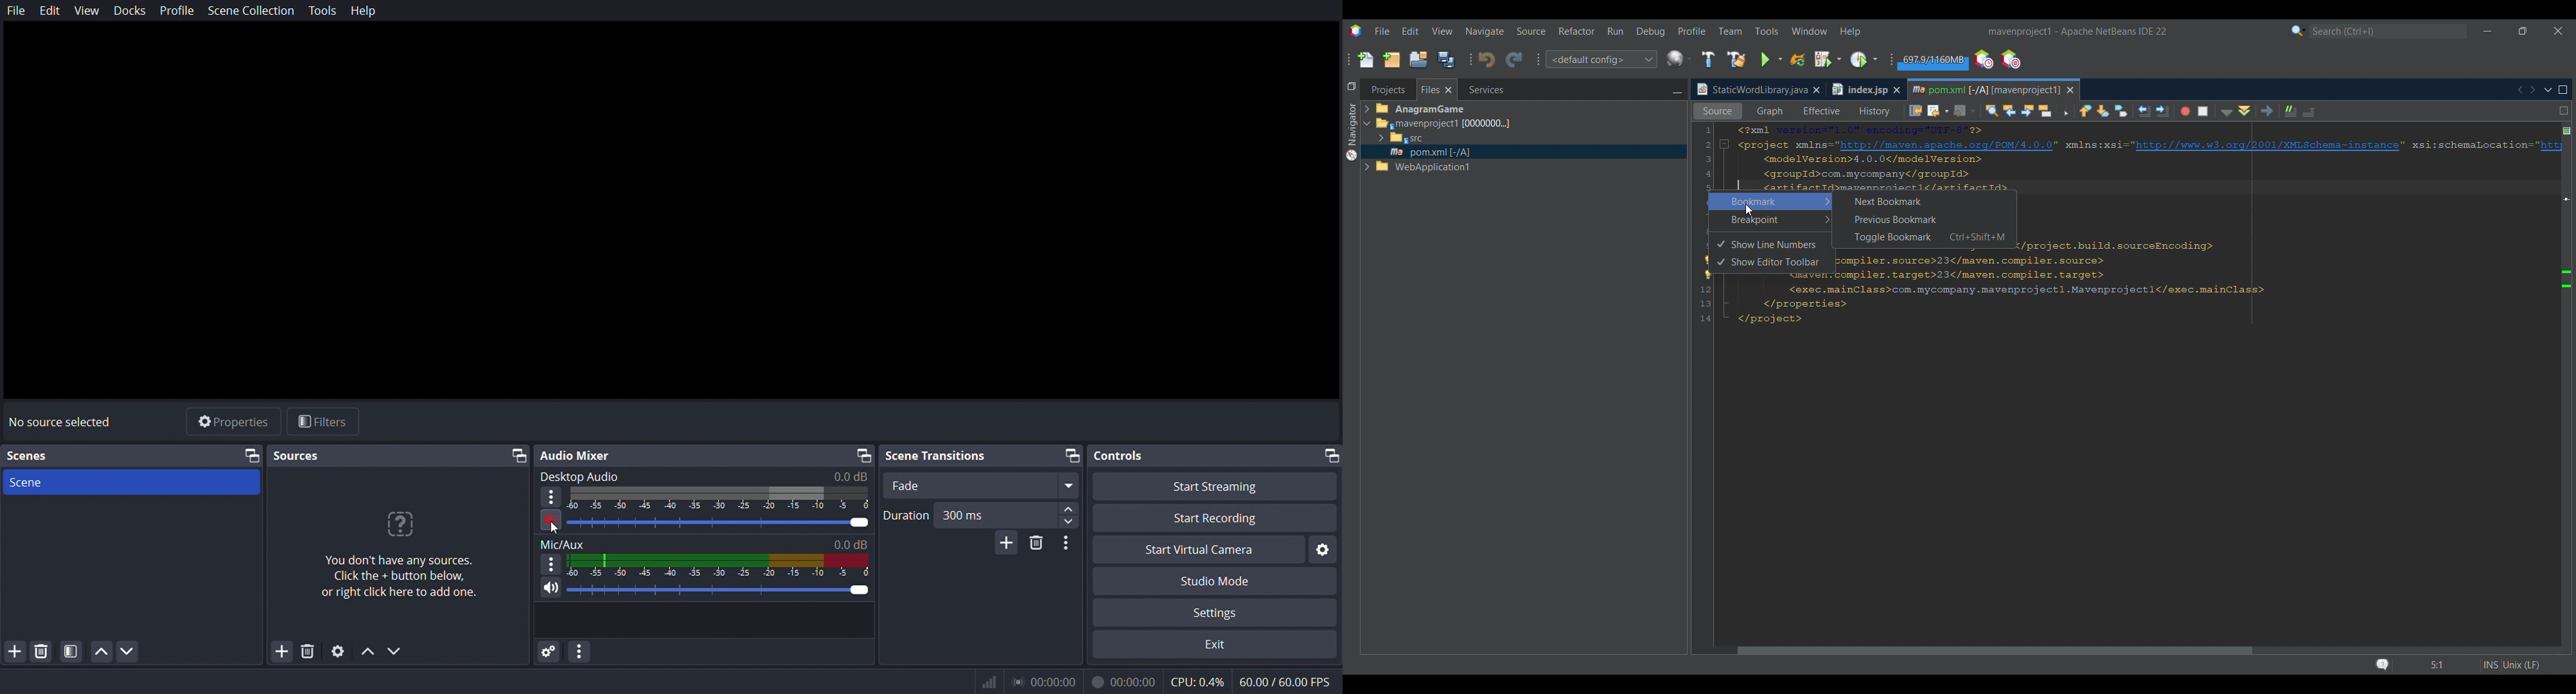 The width and height of the screenshot is (2576, 700). I want to click on move down , so click(128, 650).